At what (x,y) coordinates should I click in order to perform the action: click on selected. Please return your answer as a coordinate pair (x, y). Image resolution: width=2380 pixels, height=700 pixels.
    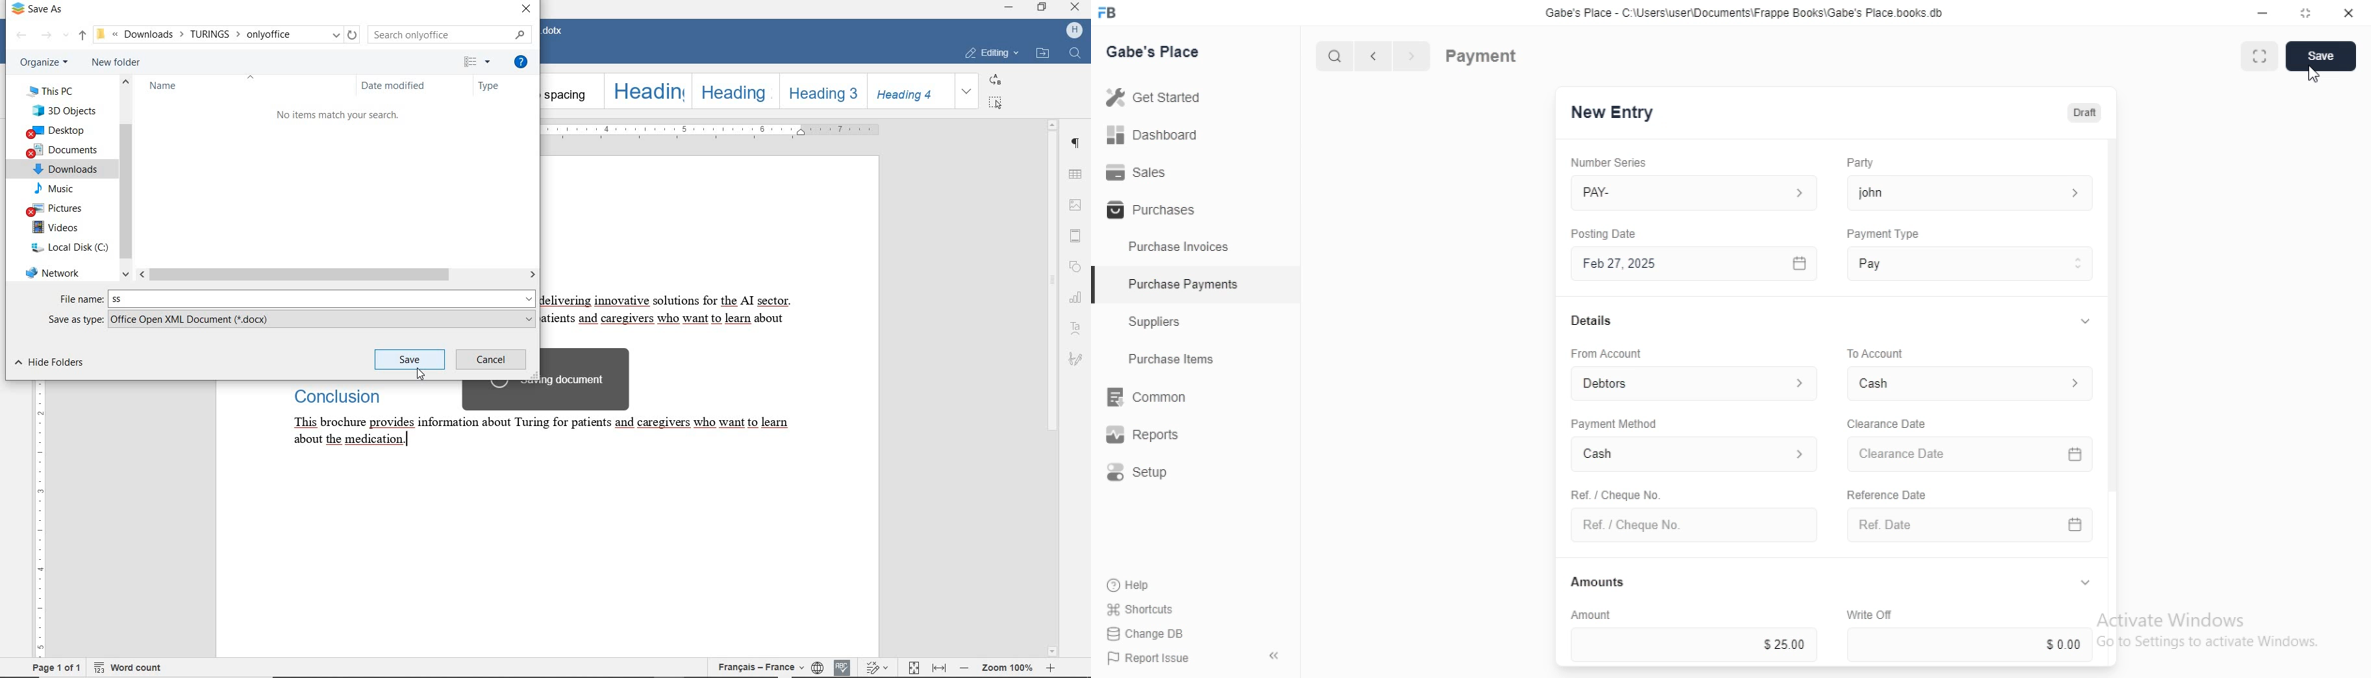
    Looking at the image, I should click on (1099, 287).